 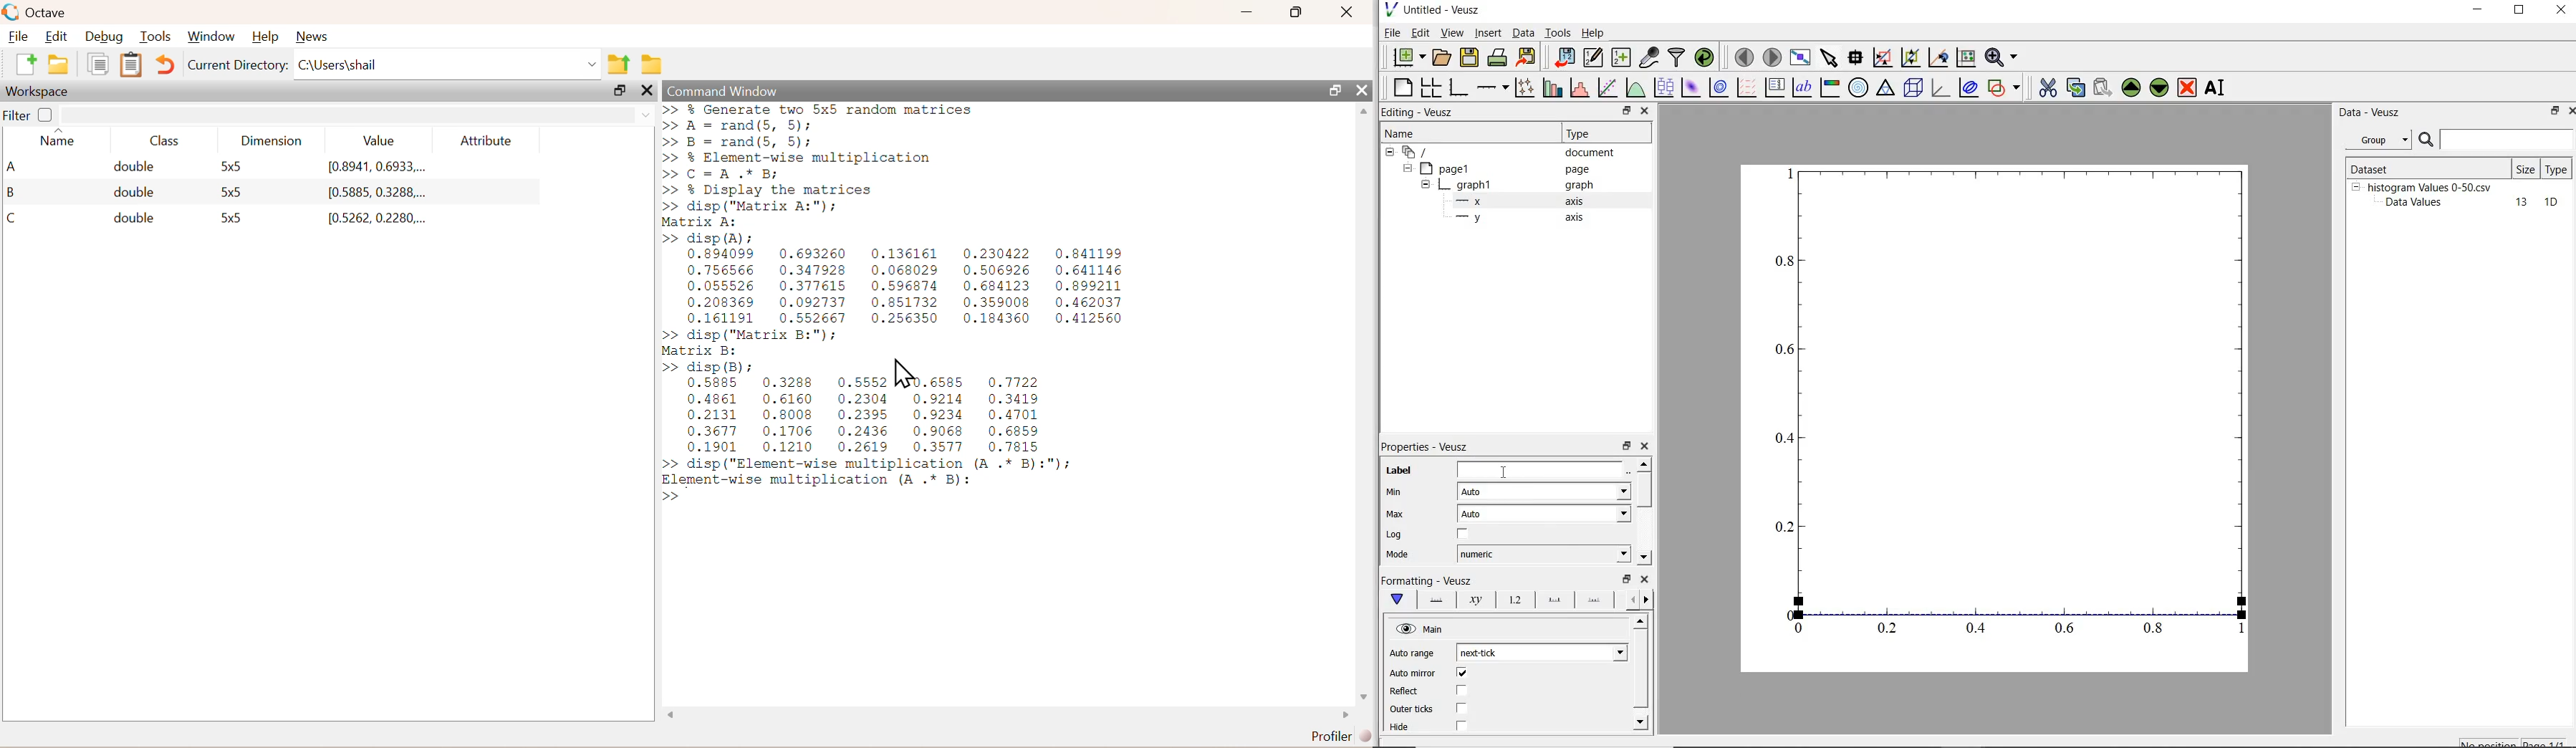 I want to click on Edit, so click(x=60, y=35).